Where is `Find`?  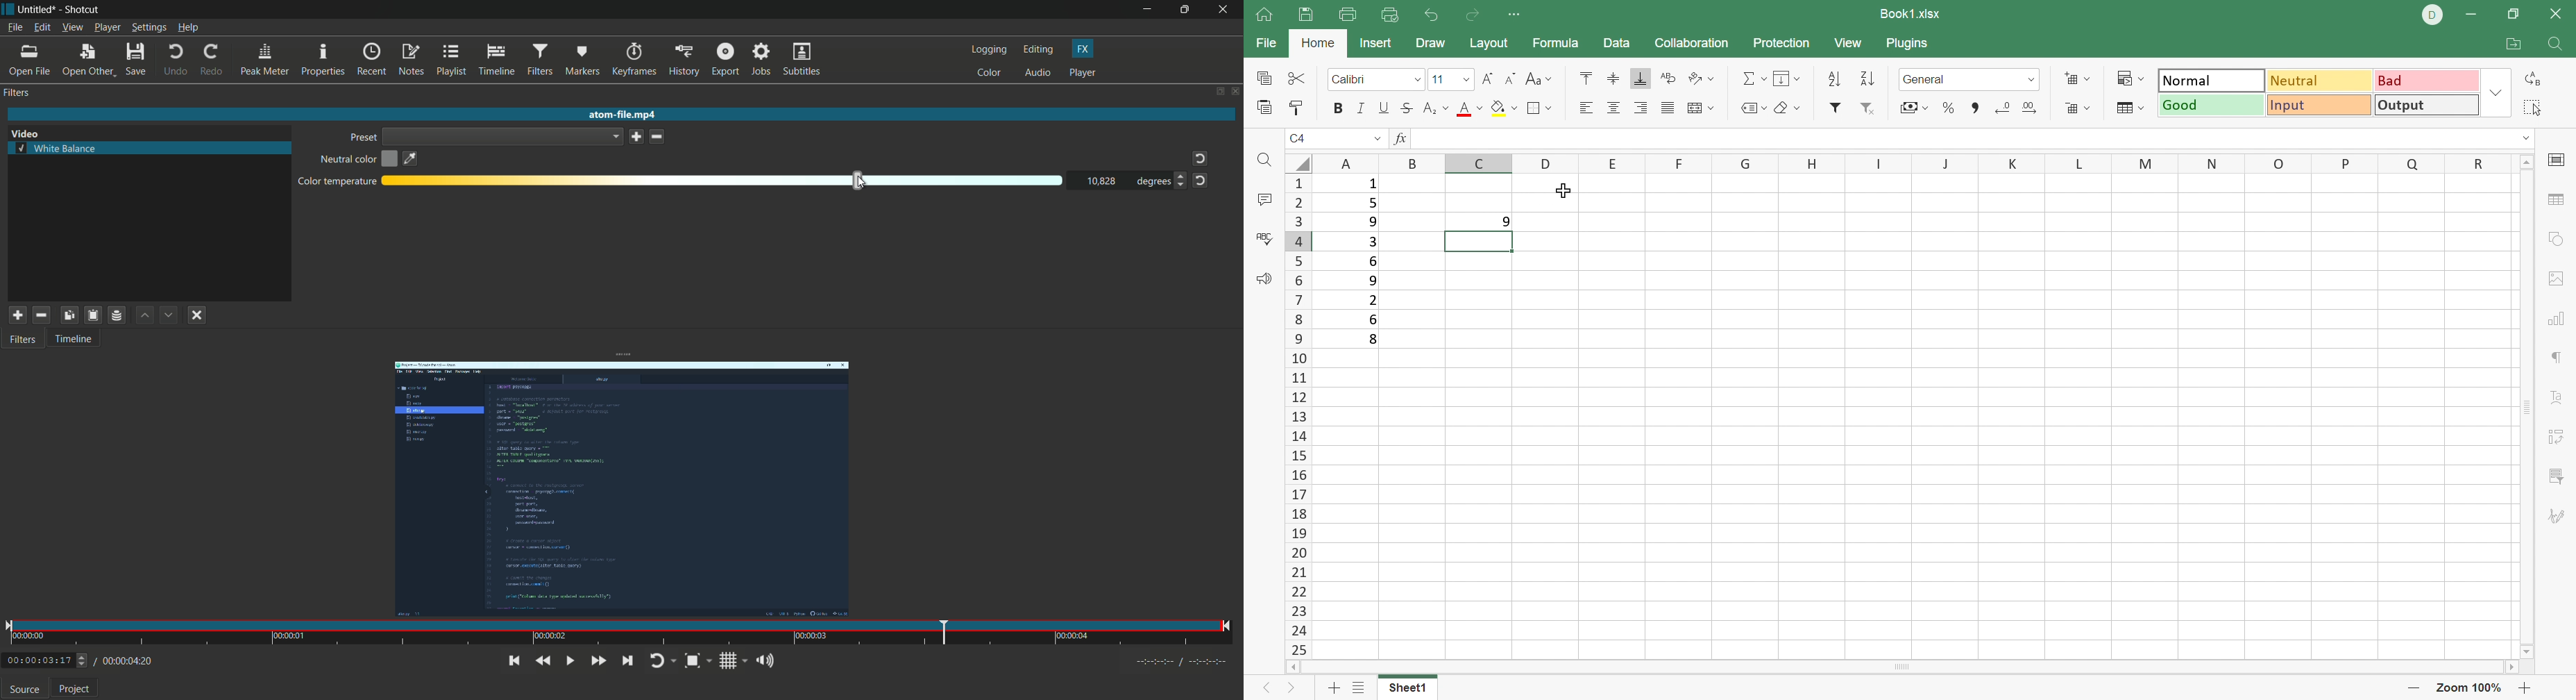
Find is located at coordinates (1269, 160).